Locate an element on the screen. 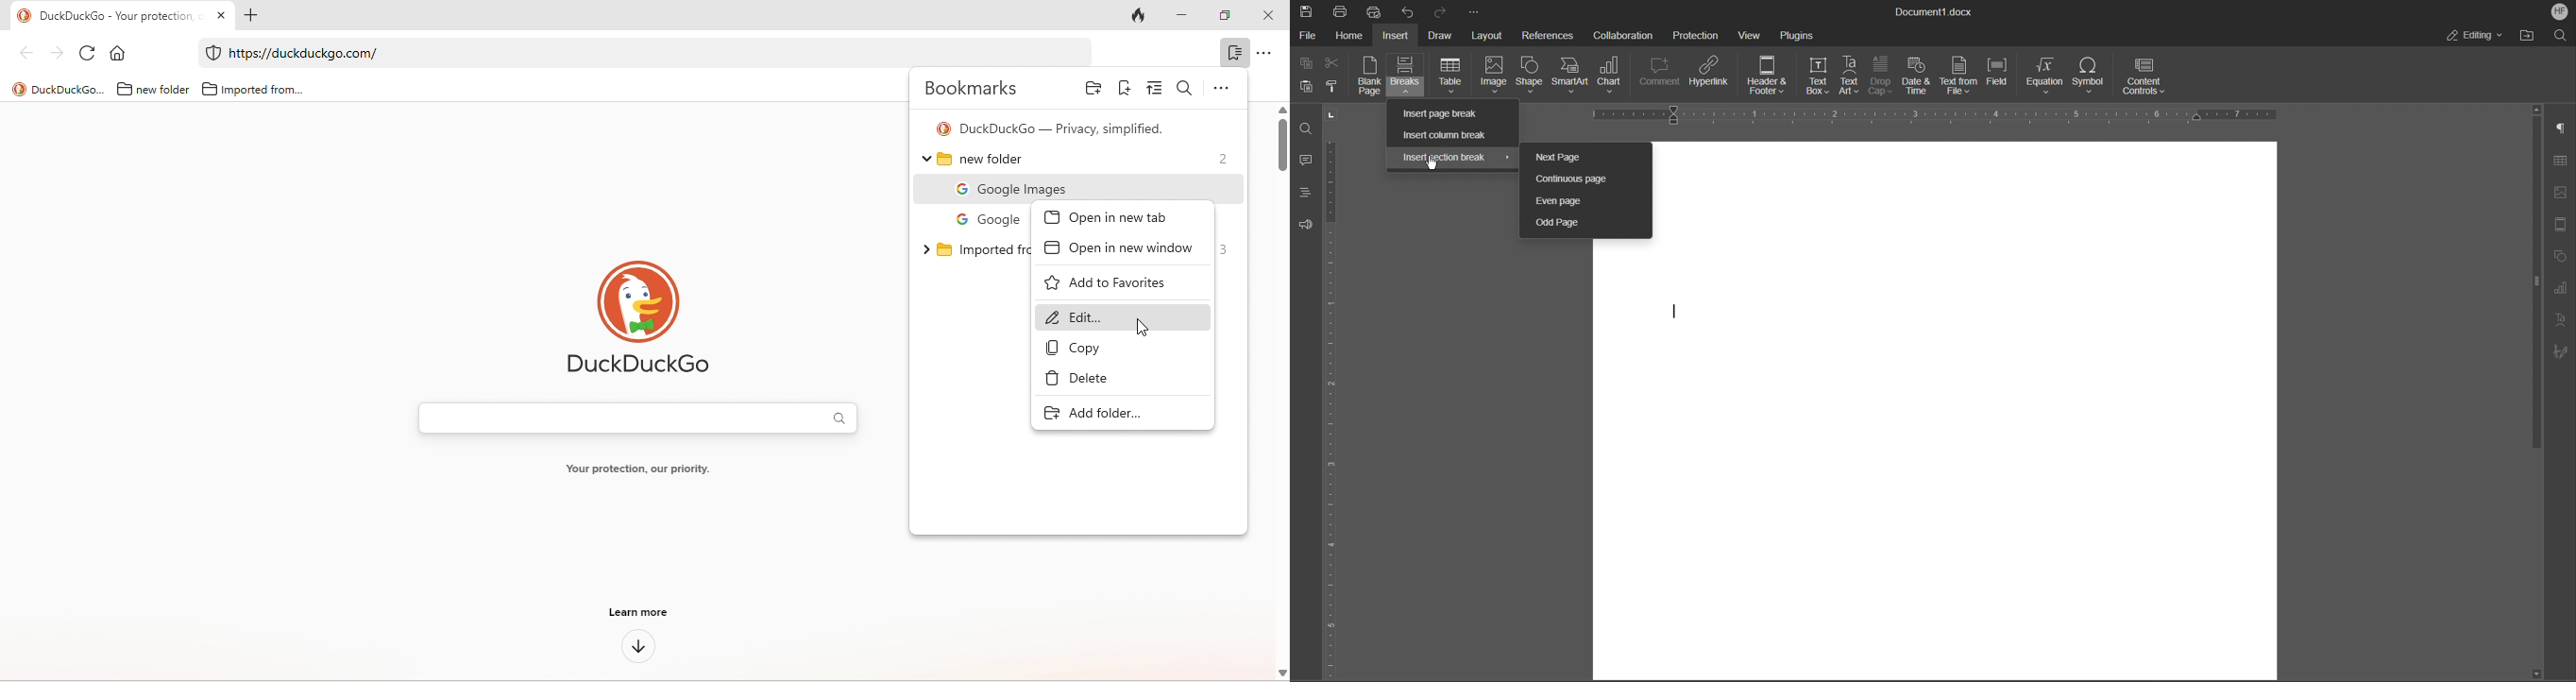 Image resolution: width=2576 pixels, height=700 pixels. Symbol is located at coordinates (2090, 77).